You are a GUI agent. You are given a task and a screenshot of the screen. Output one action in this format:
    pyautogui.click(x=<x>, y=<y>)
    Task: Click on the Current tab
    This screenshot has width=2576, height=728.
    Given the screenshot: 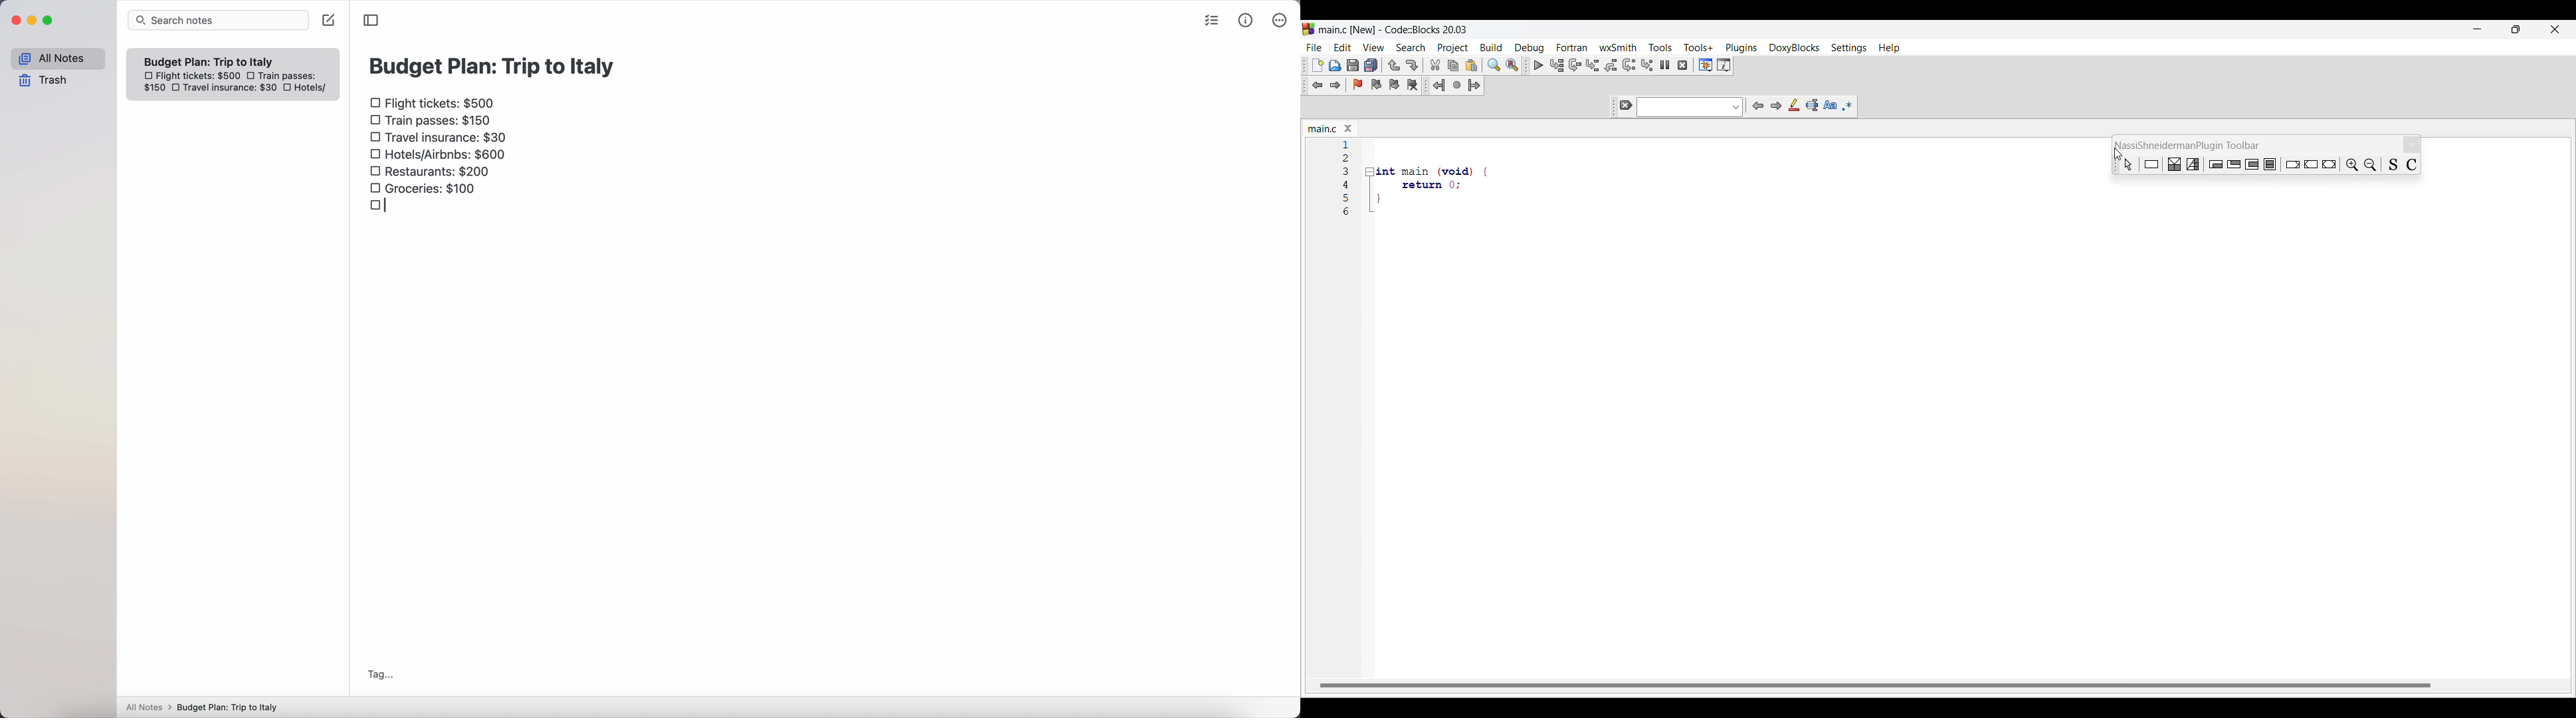 What is the action you would take?
    pyautogui.click(x=1323, y=129)
    